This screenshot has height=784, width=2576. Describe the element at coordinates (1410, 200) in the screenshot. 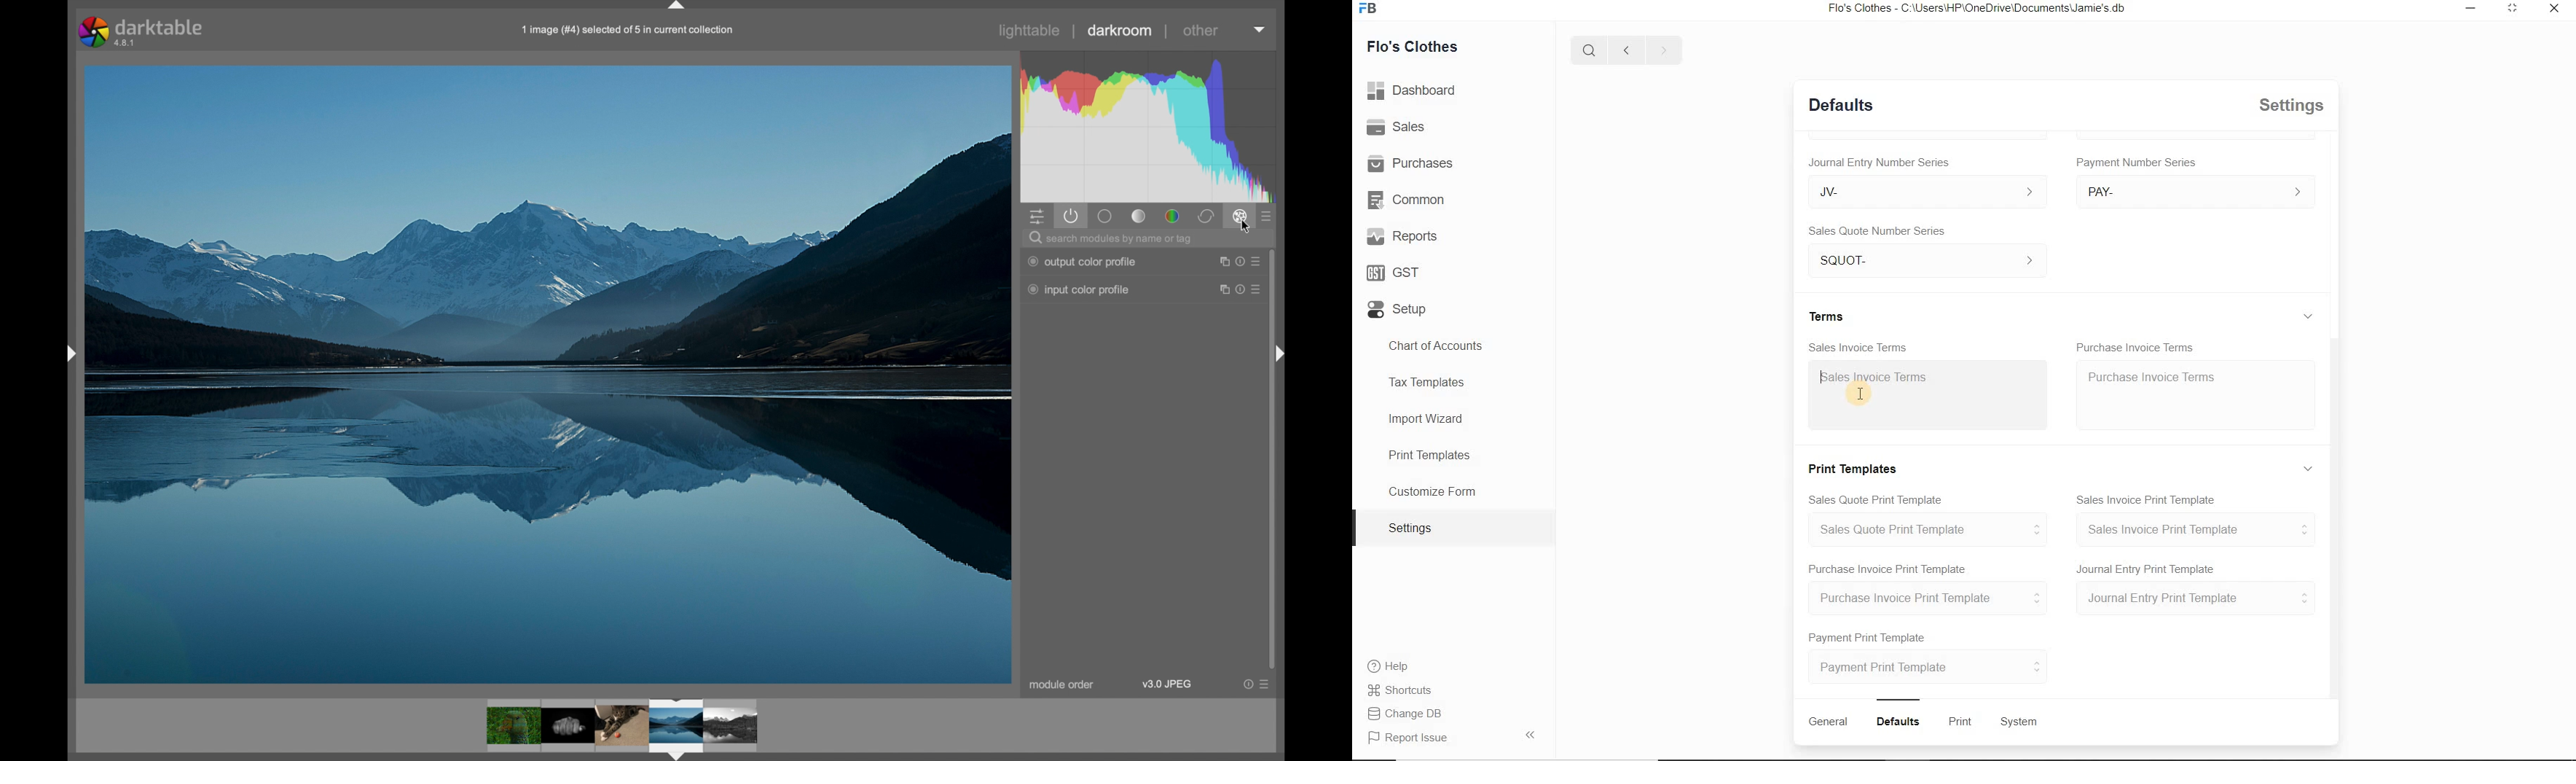

I see `Common` at that location.